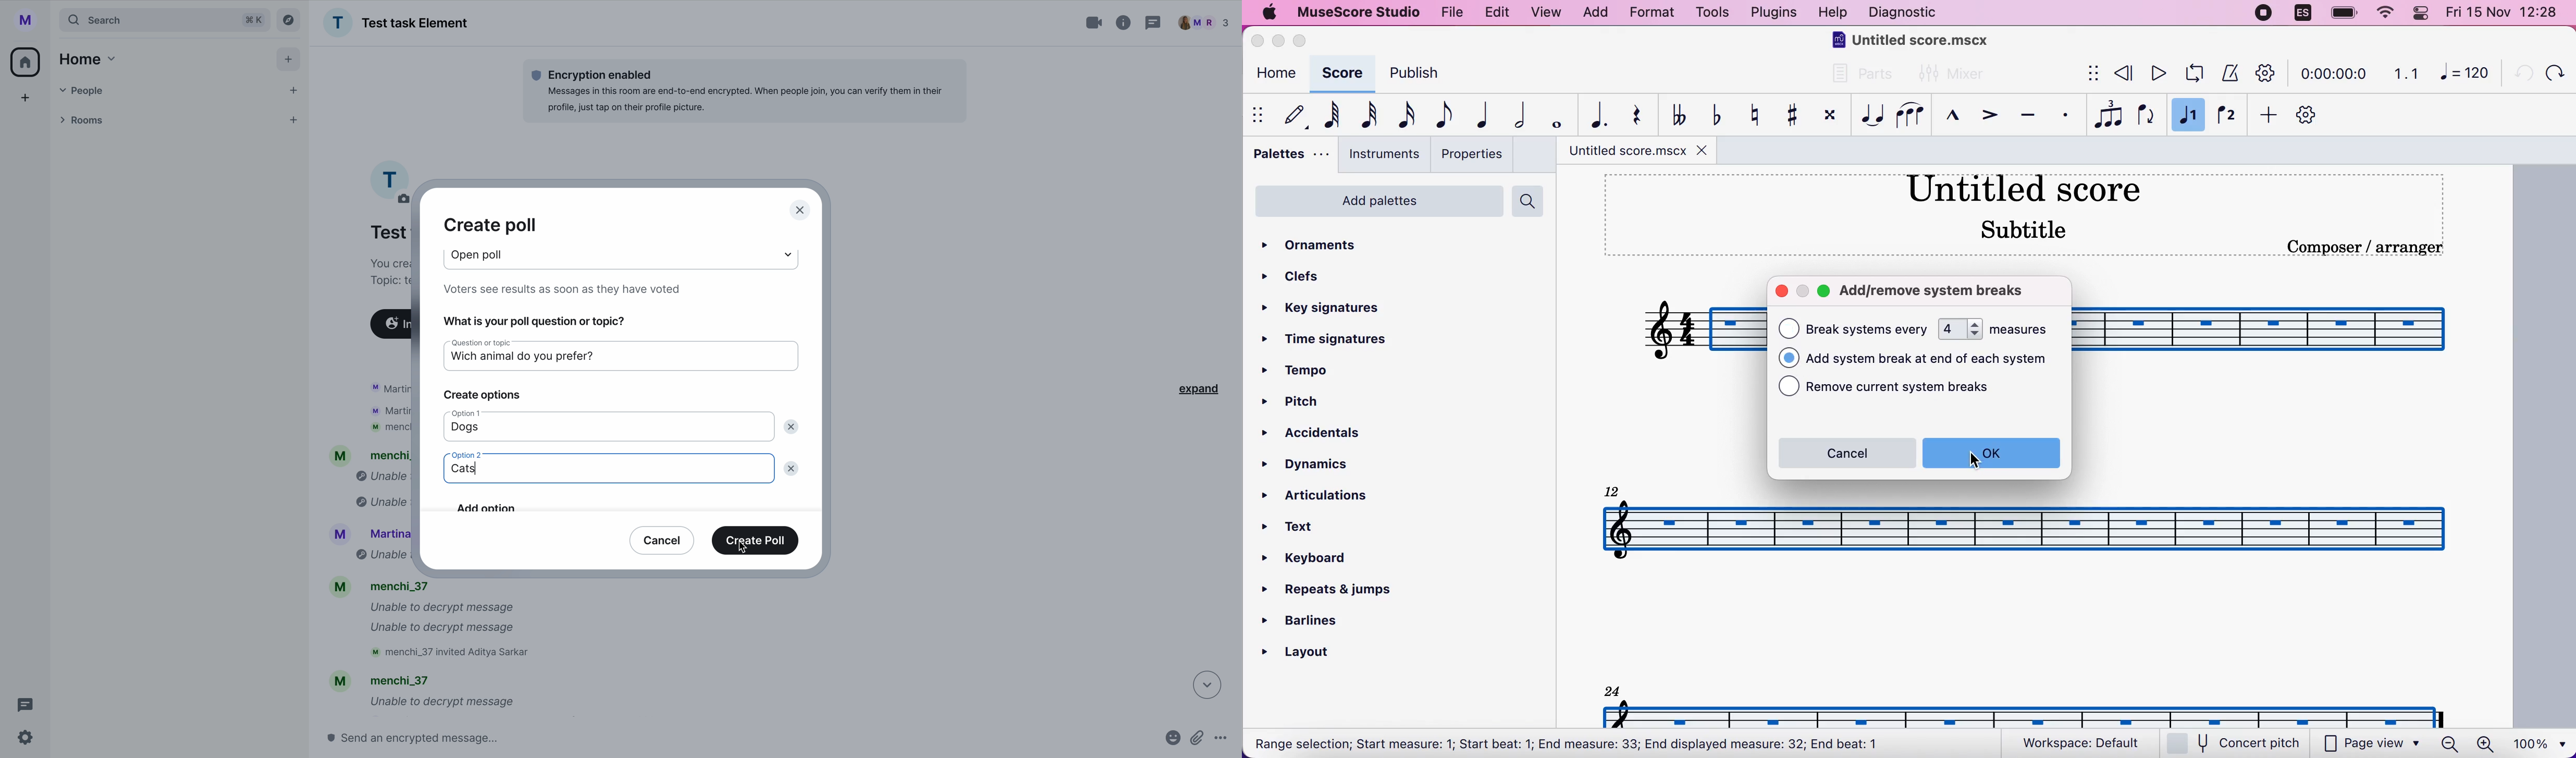 This screenshot has height=784, width=2576. I want to click on  Encryption enabledMessages in this room are end-to-end encrypted. When people join, you can verify them in theirprofile, just tap on their profile picture., so click(744, 91).